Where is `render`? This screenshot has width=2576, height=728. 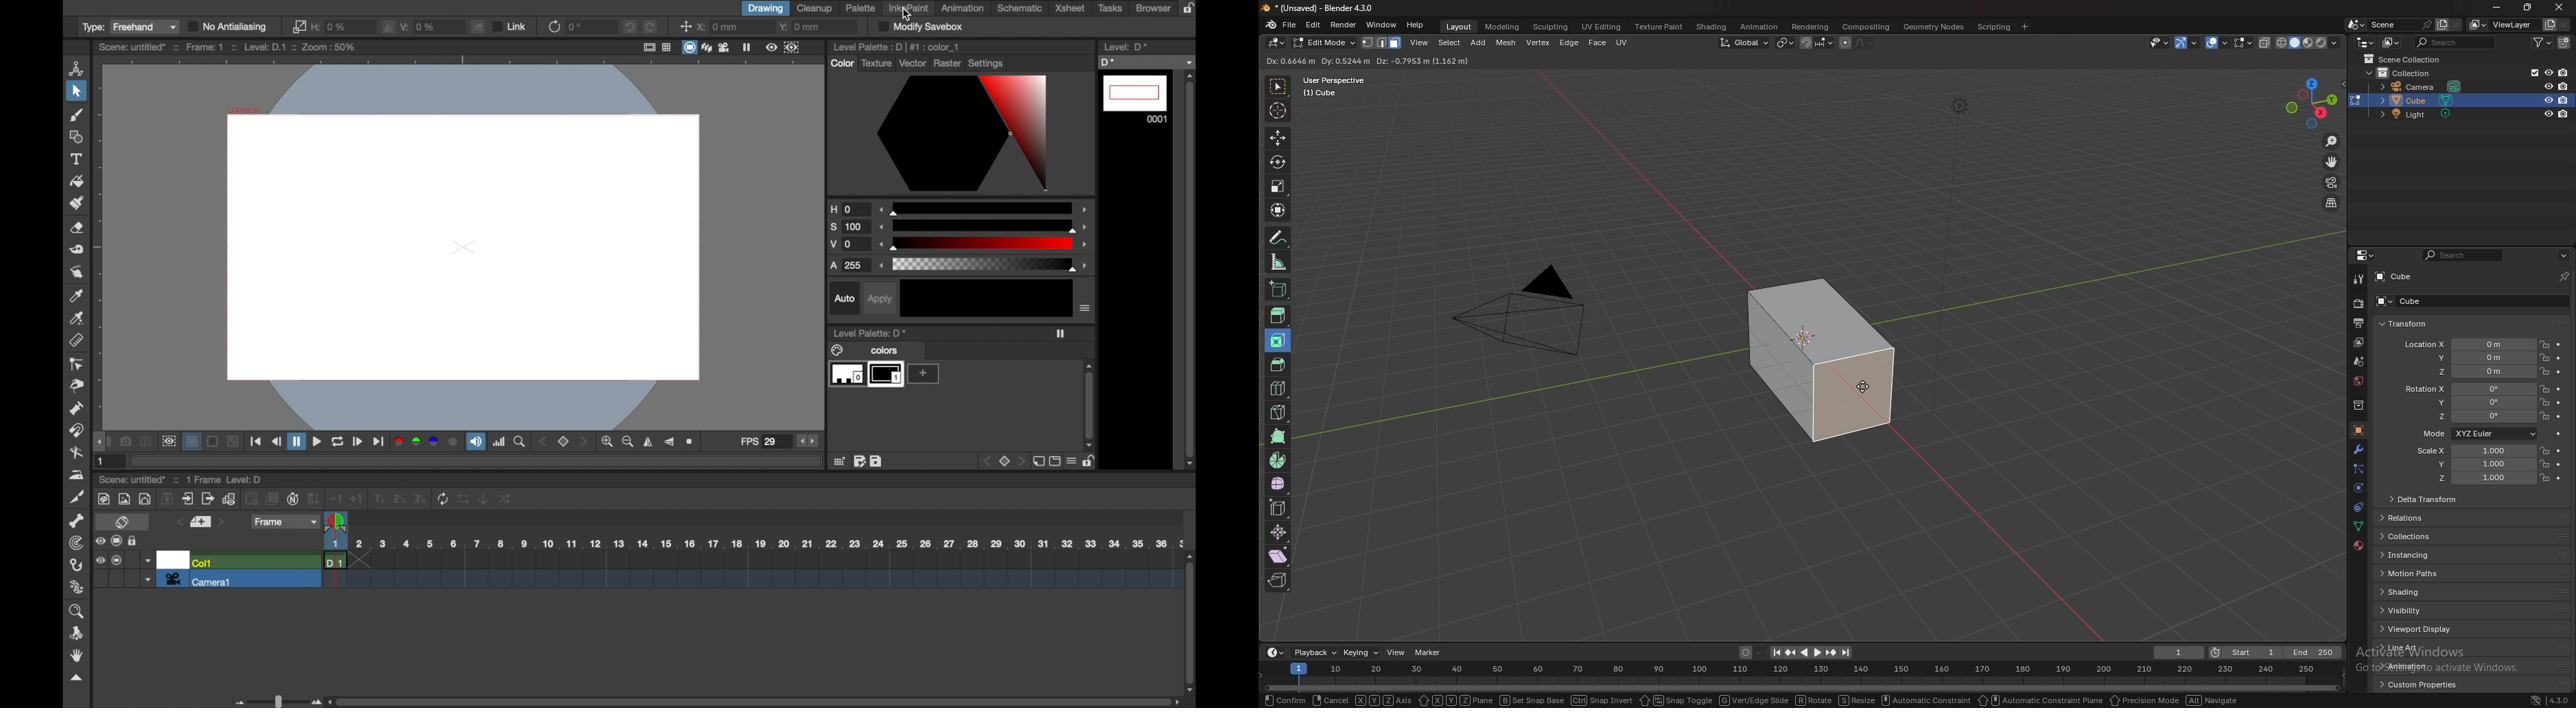
render is located at coordinates (1344, 25).